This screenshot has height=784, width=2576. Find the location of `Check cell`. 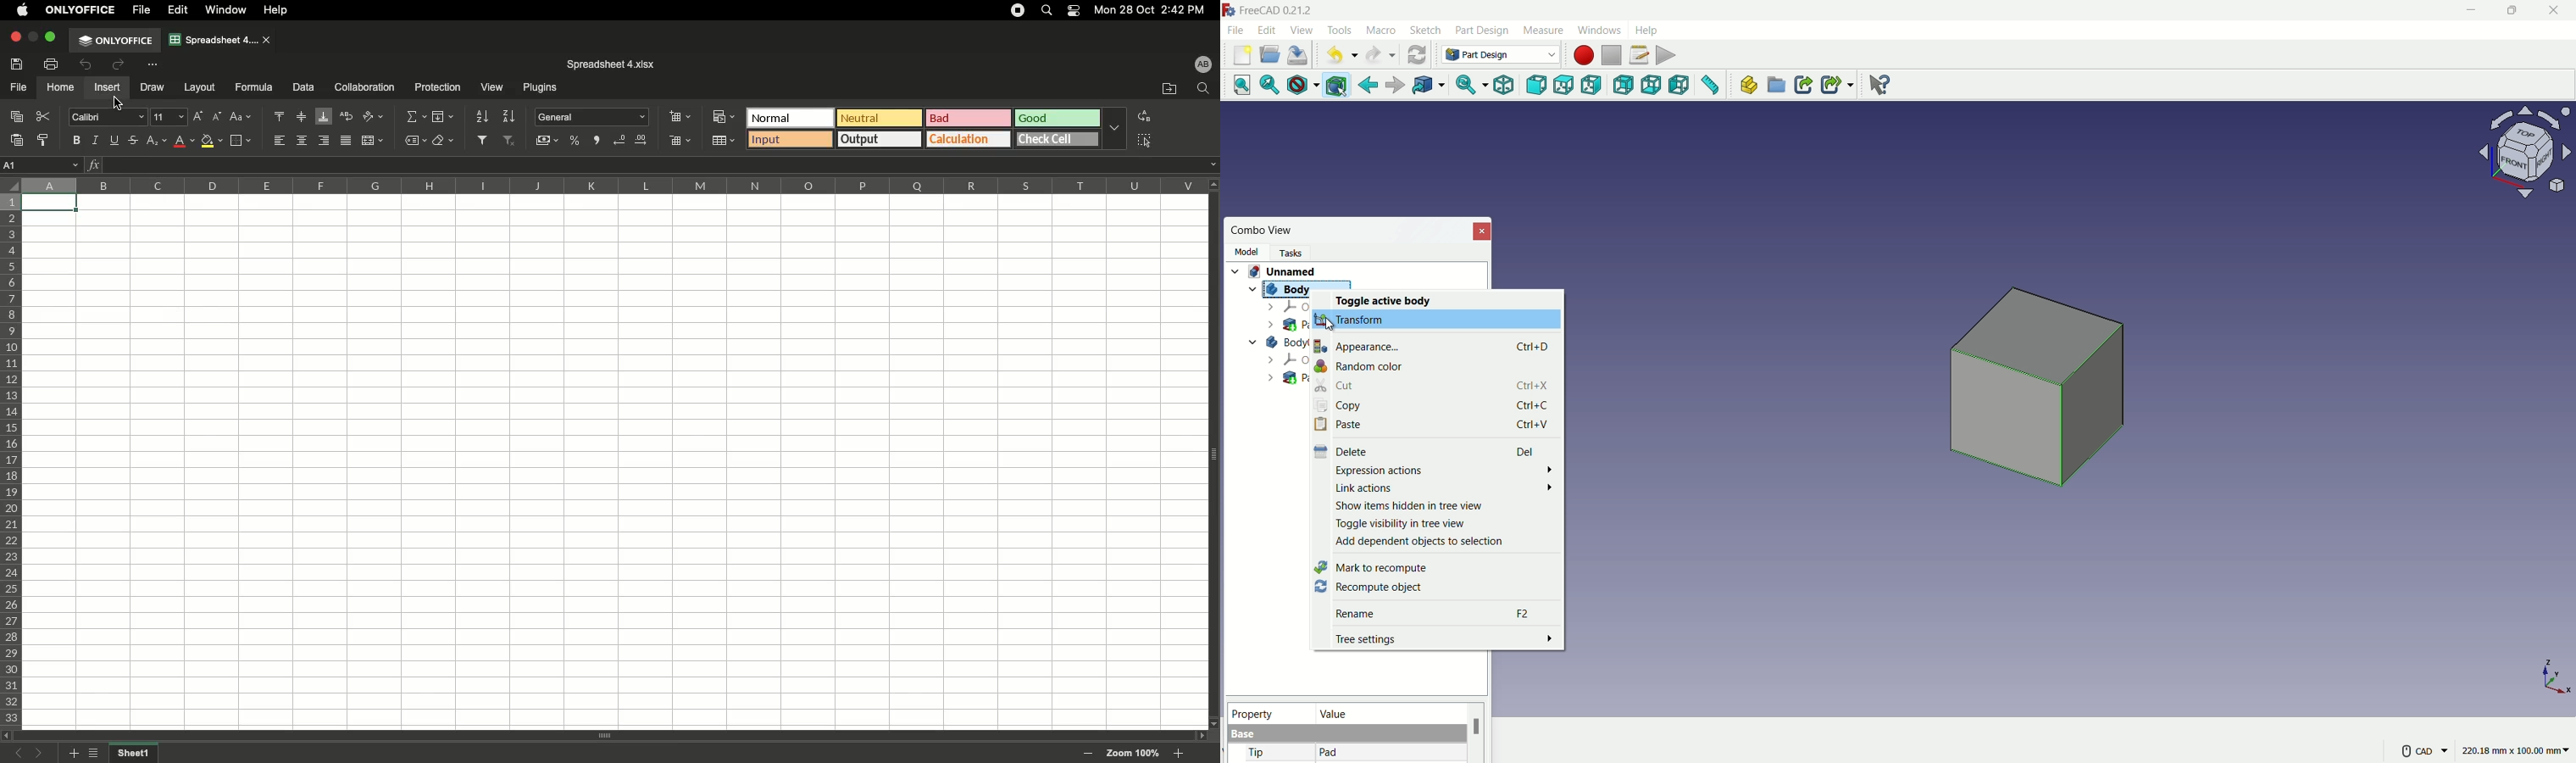

Check cell is located at coordinates (1059, 138).